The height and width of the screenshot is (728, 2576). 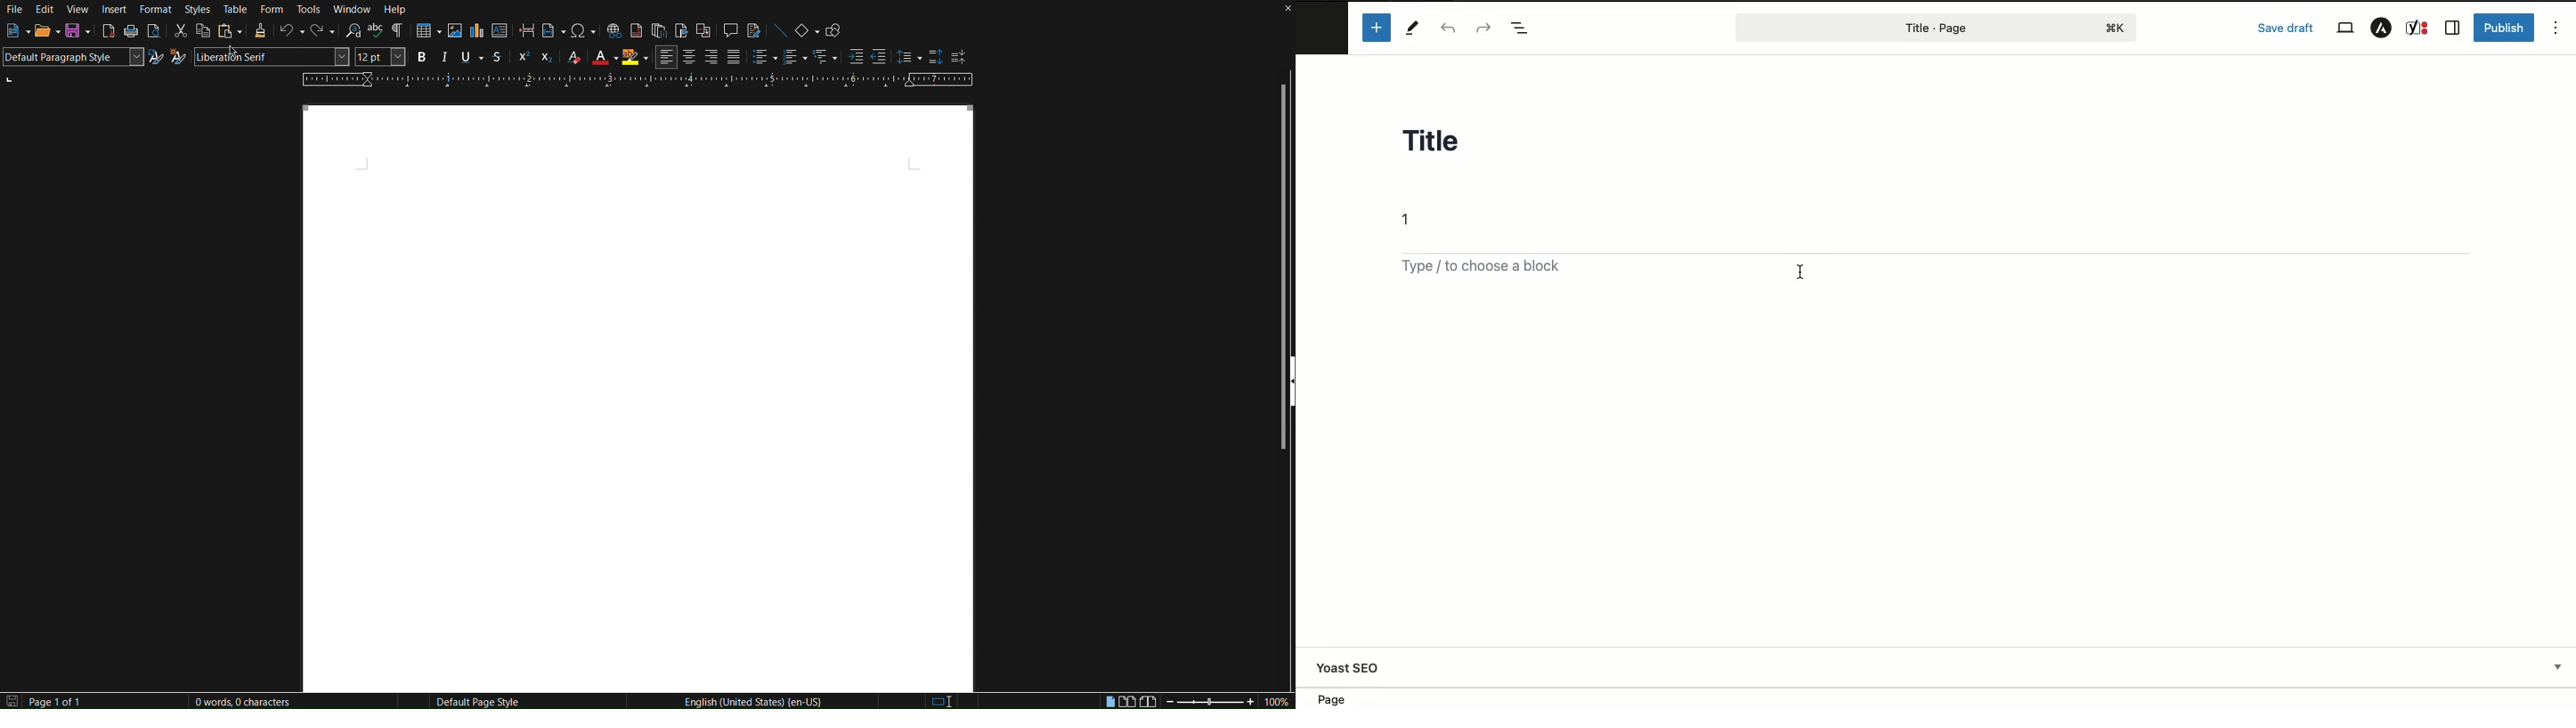 I want to click on Bold, so click(x=421, y=57).